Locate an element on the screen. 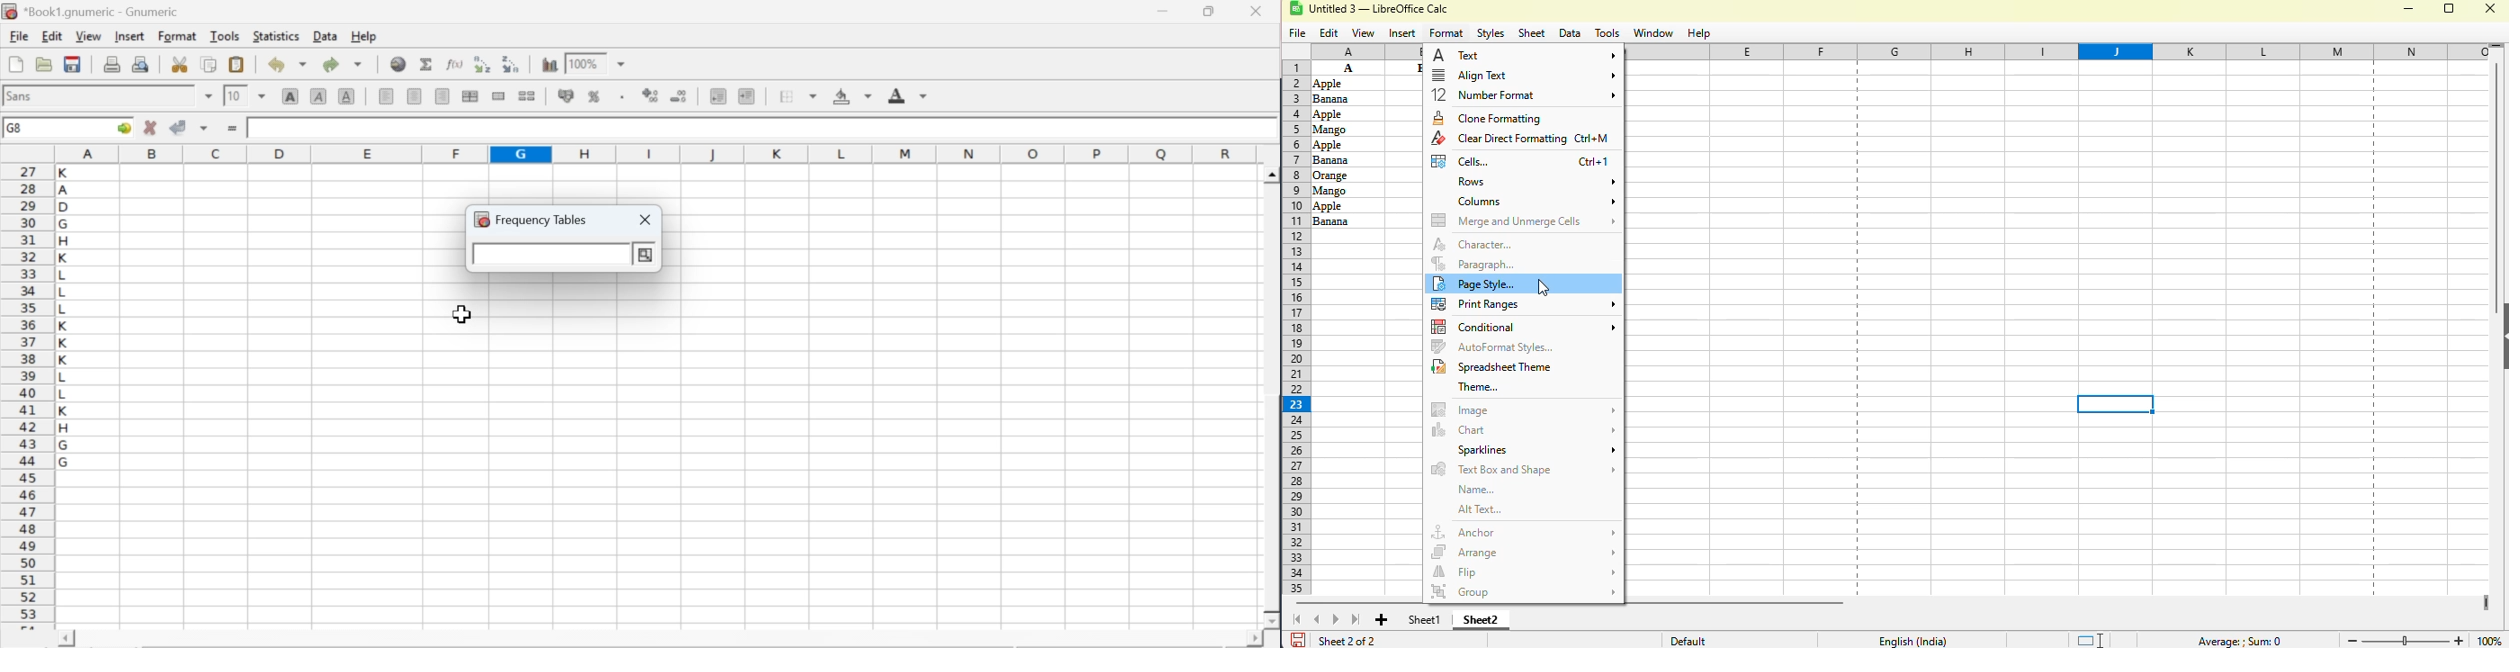 The width and height of the screenshot is (2520, 672). Set the format of the selected cells to include a thousands separator is located at coordinates (620, 97).